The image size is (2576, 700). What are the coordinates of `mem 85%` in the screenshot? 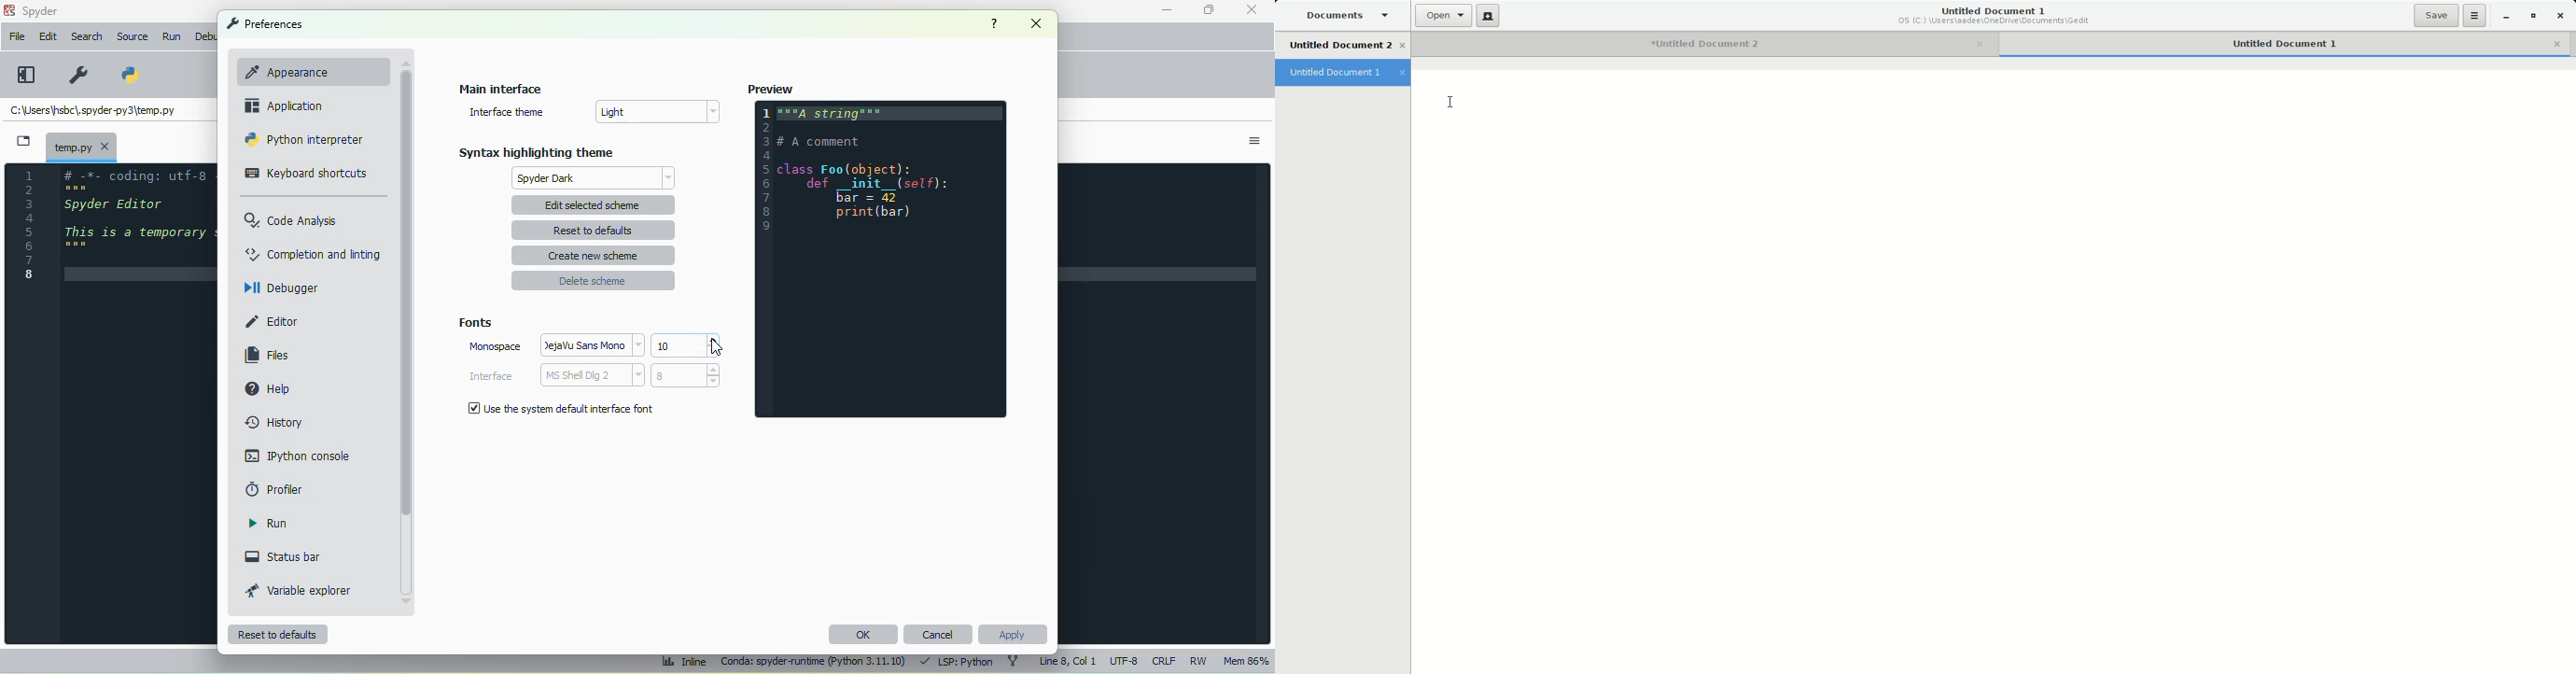 It's located at (1245, 660).